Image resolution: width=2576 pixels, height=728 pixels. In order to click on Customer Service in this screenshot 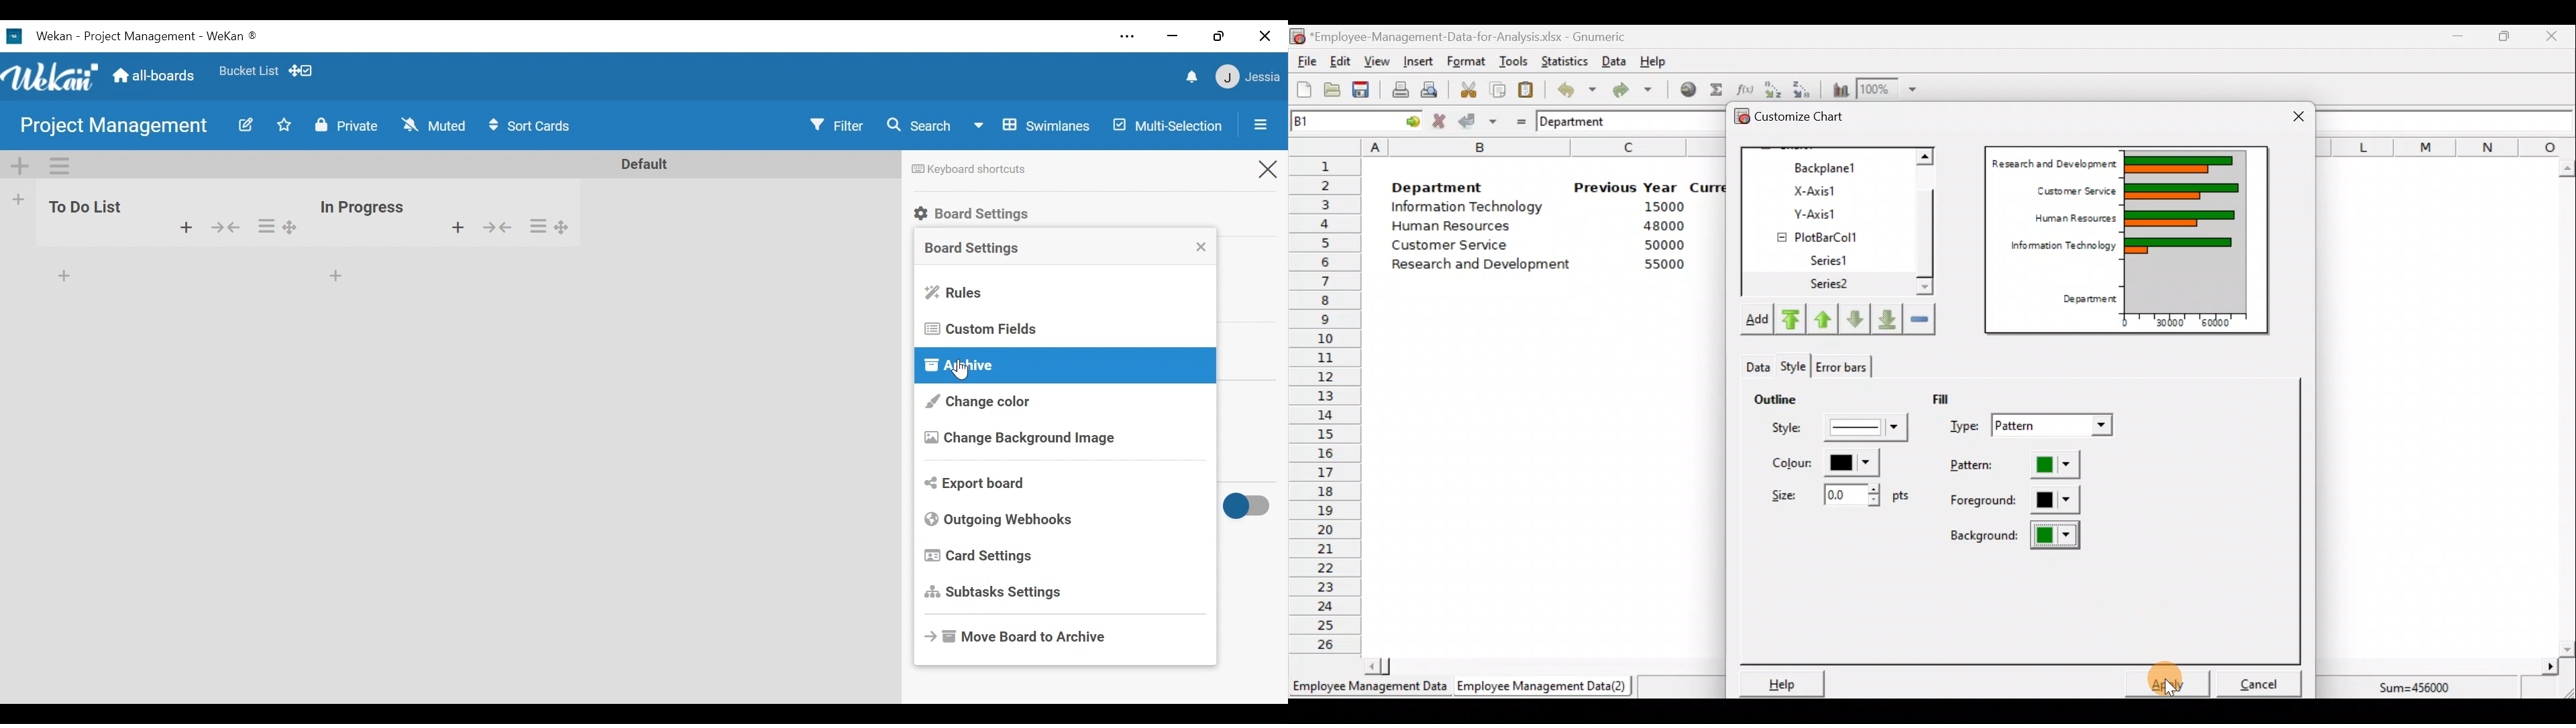, I will do `click(1453, 248)`.